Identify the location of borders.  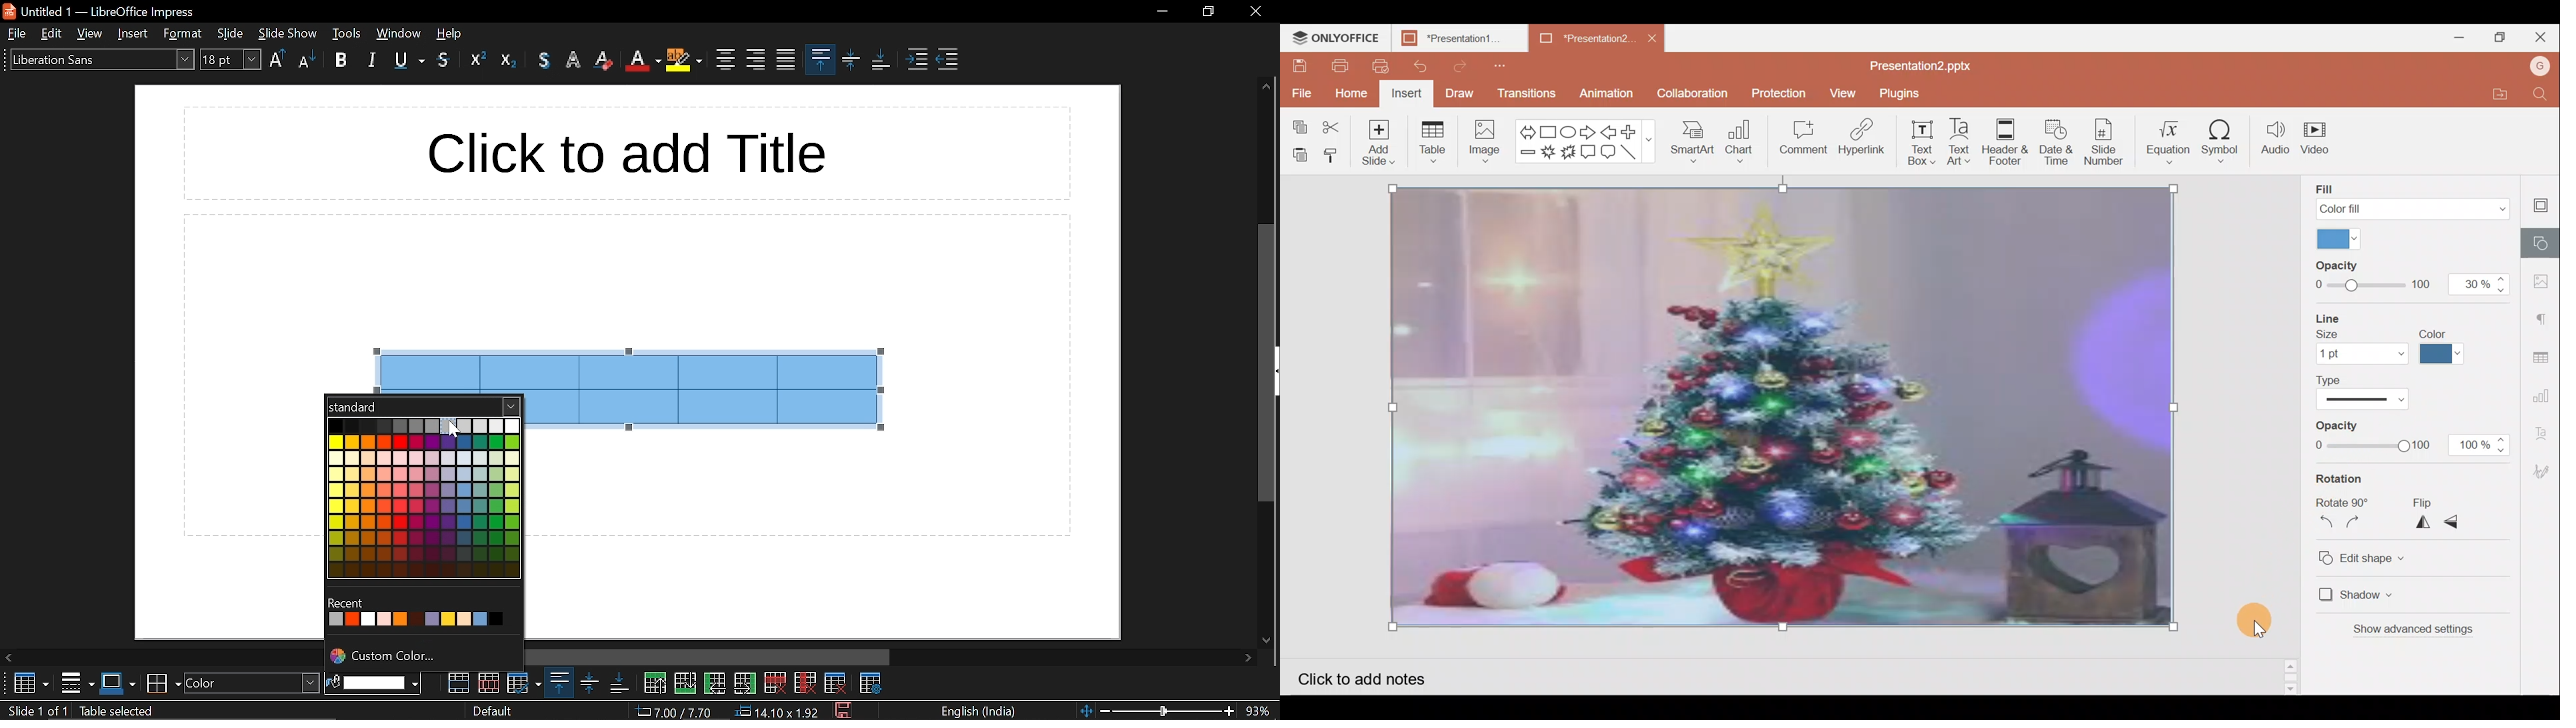
(78, 683).